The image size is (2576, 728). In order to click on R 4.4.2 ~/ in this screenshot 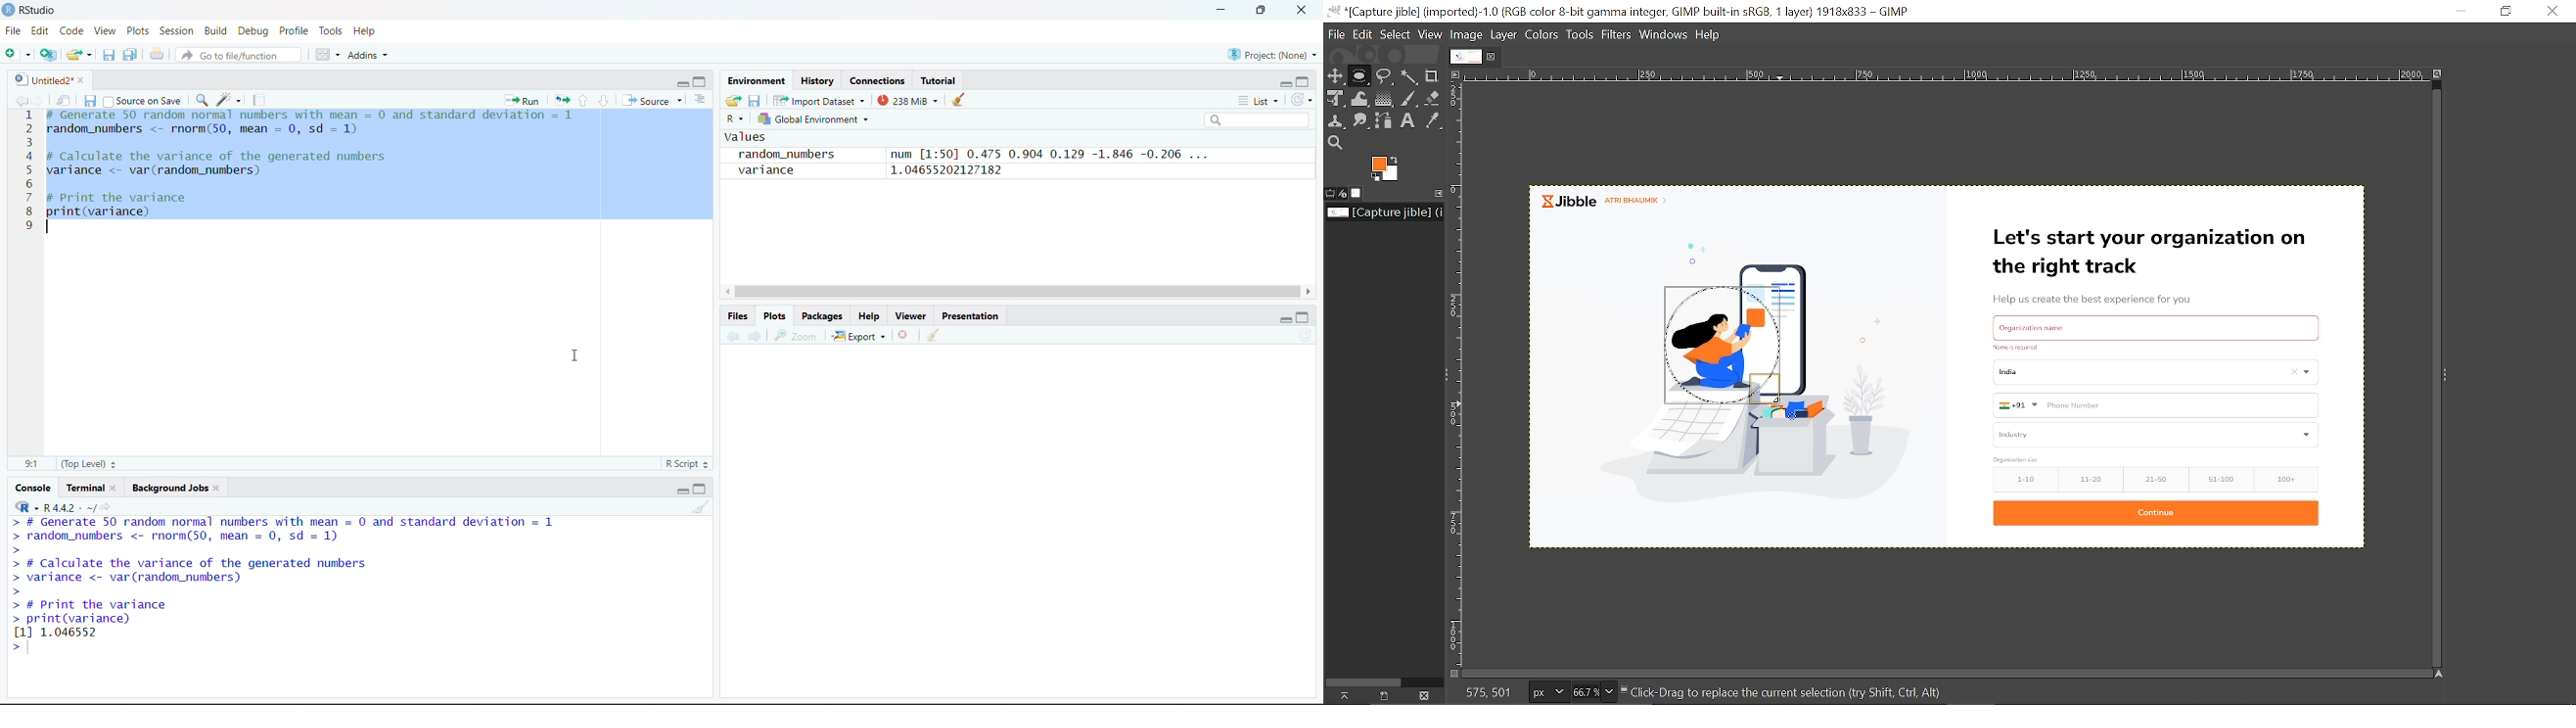, I will do `click(63, 506)`.